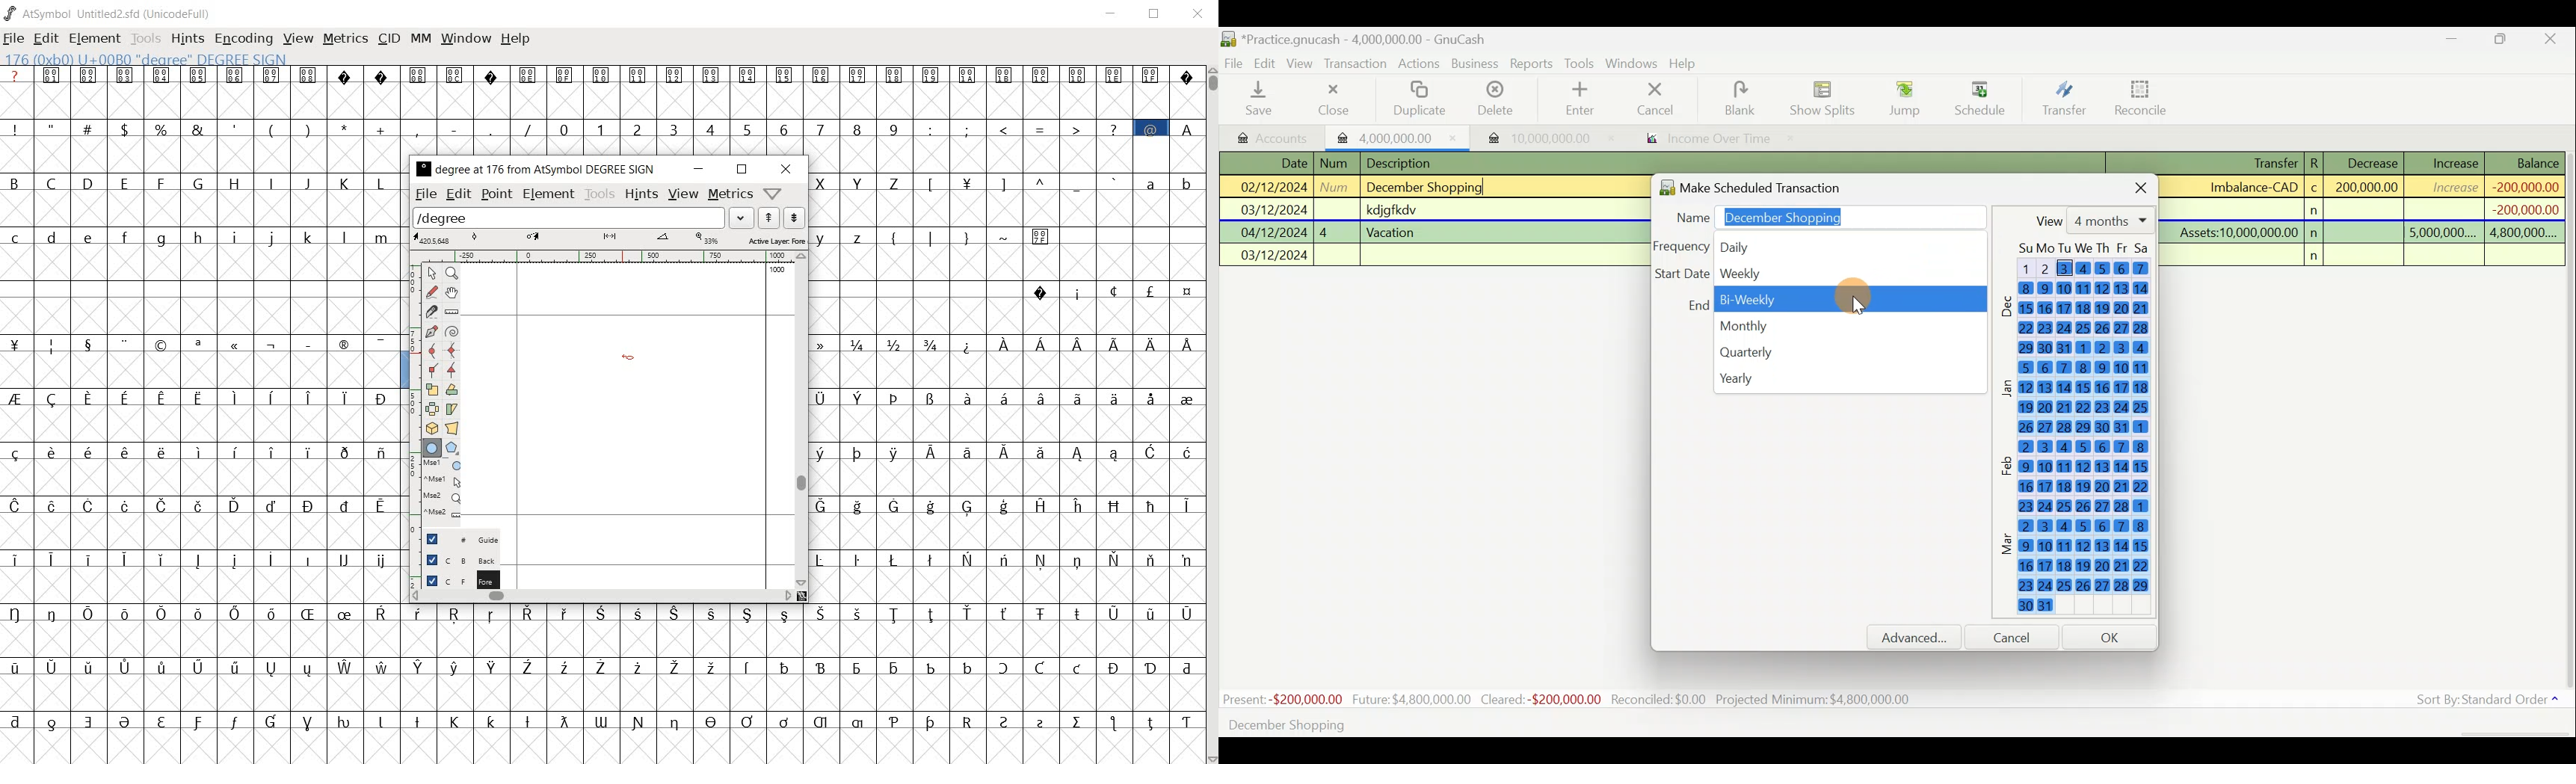  Describe the element at coordinates (1824, 214) in the screenshot. I see `Name` at that location.